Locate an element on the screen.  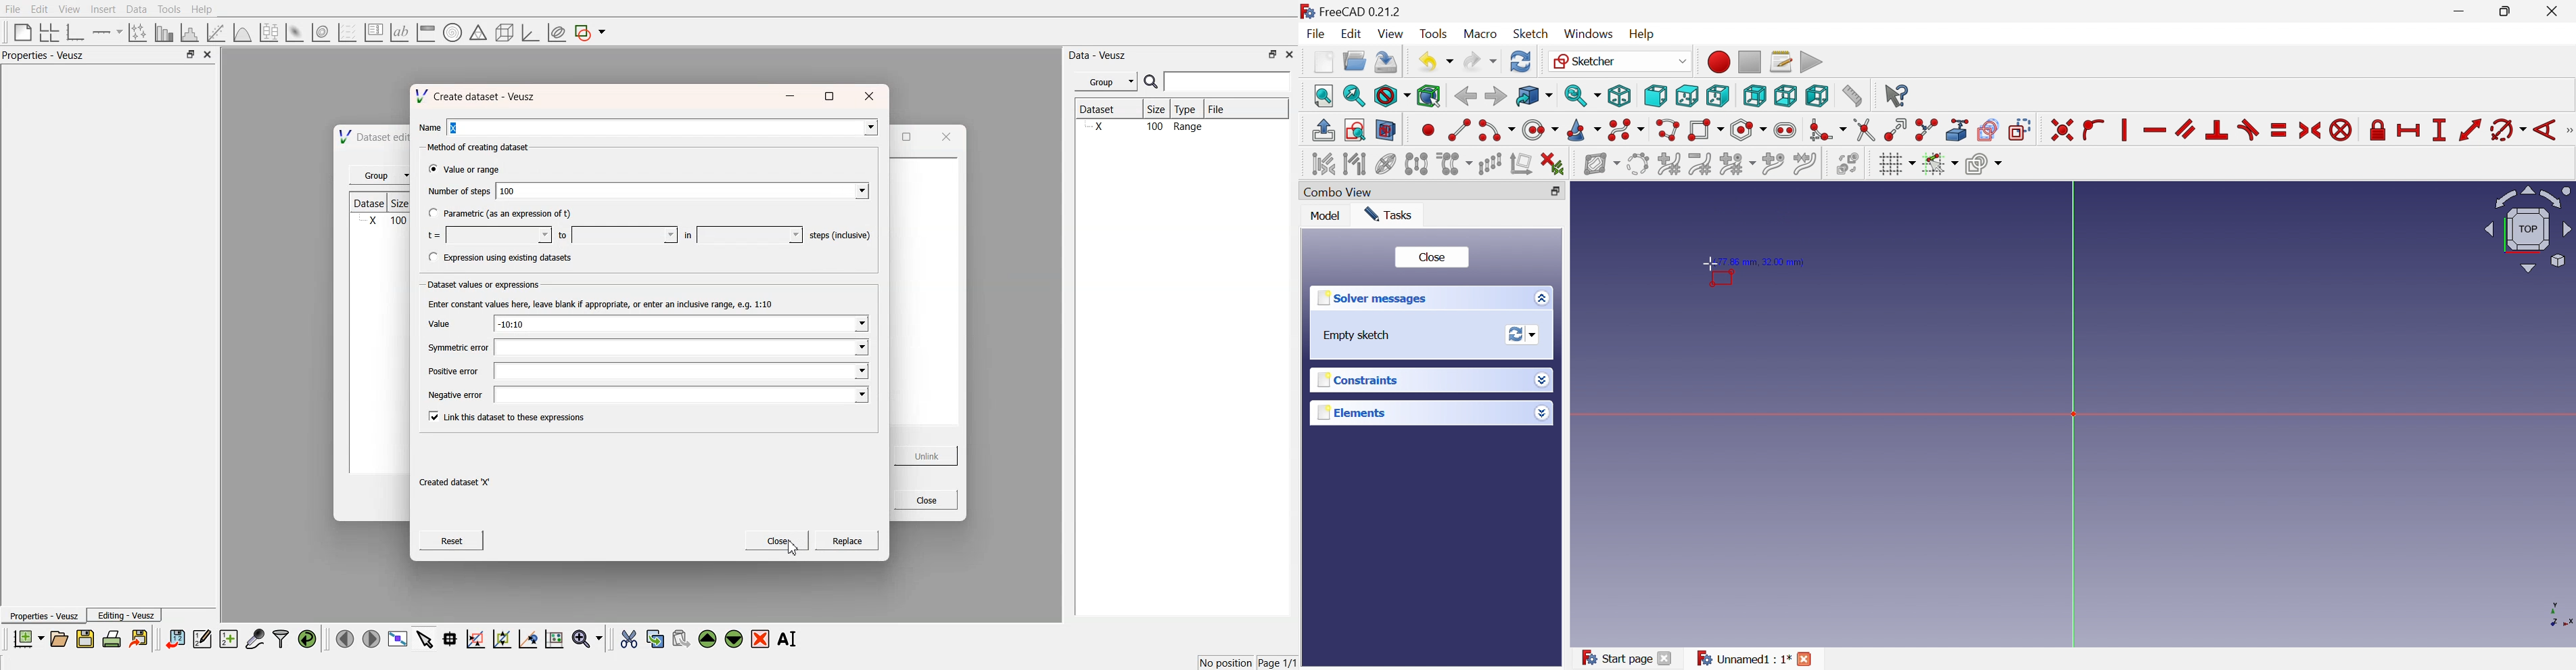
steps (inclusive) is located at coordinates (841, 235).